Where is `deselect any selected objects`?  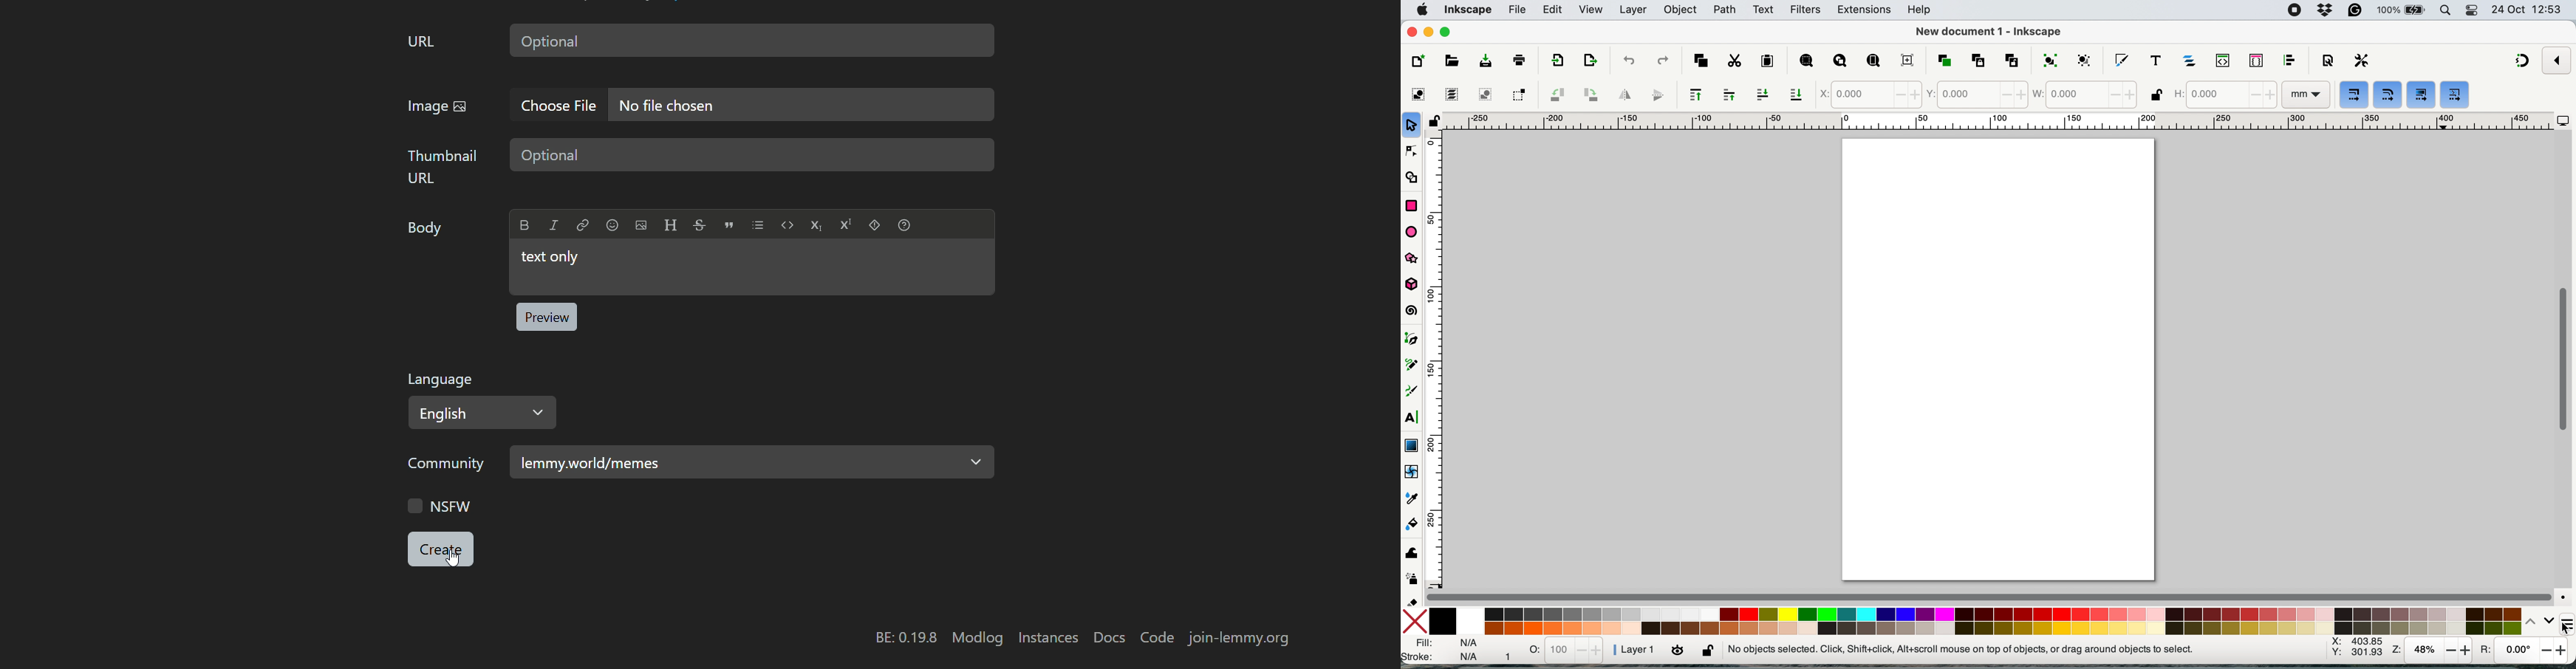
deselect any selected objects is located at coordinates (1486, 95).